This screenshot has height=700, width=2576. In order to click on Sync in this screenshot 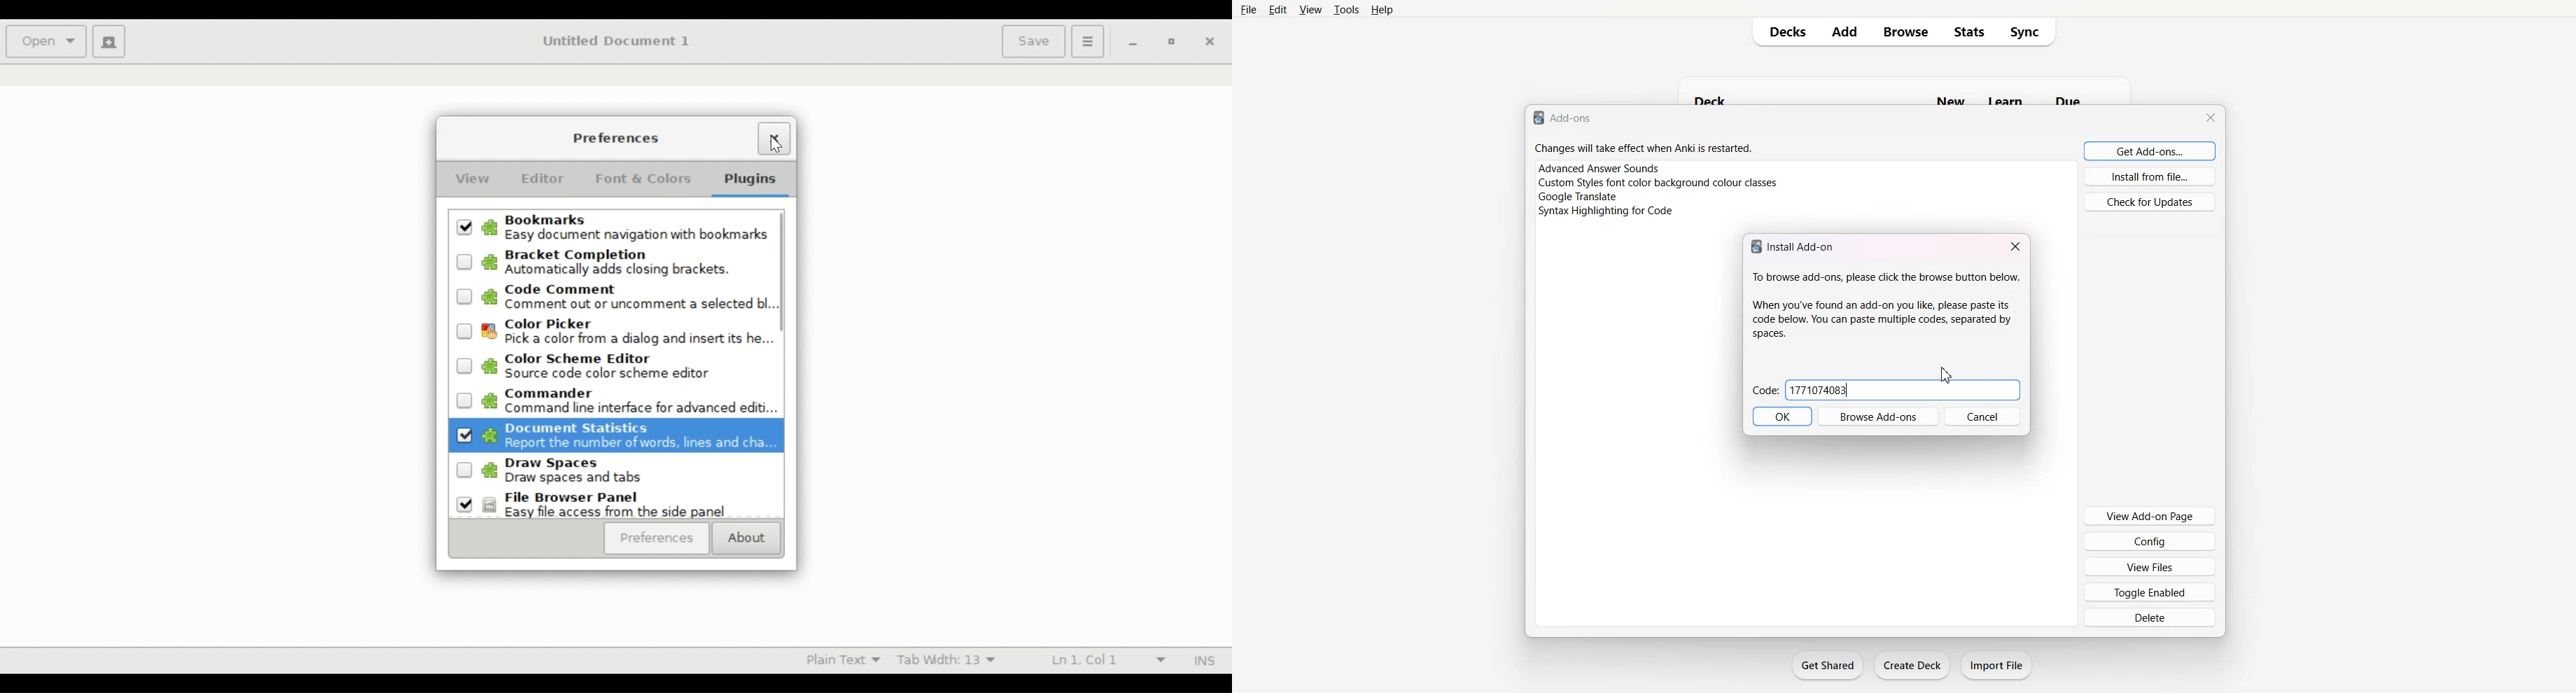, I will do `click(2031, 31)`.